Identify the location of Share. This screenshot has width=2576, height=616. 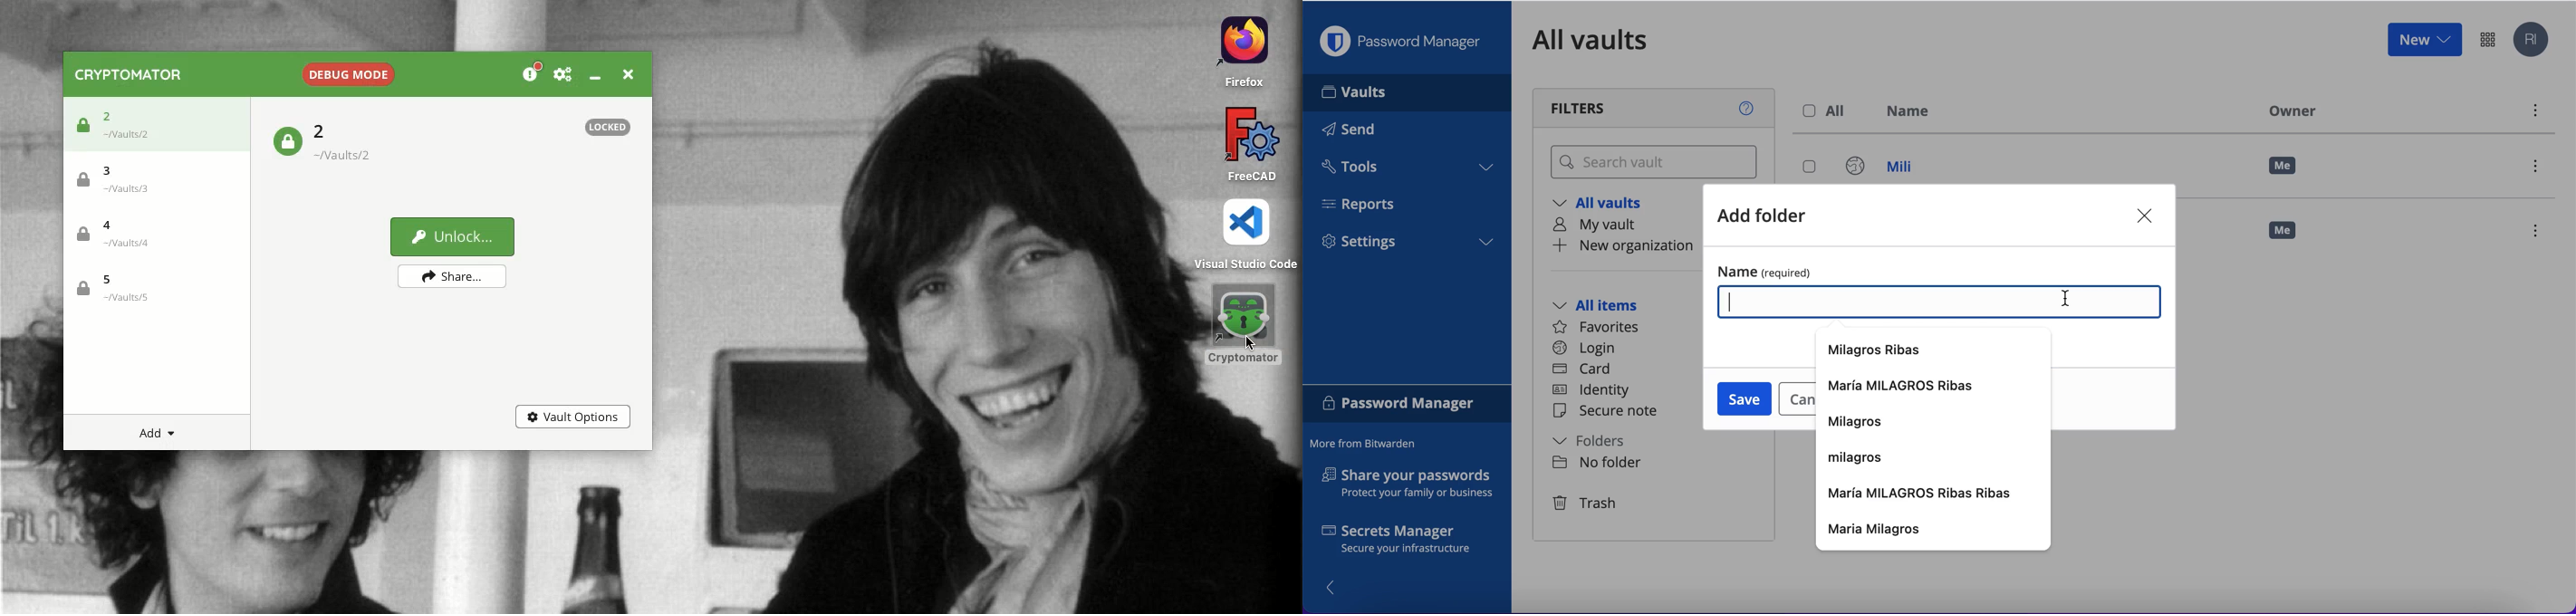
(453, 275).